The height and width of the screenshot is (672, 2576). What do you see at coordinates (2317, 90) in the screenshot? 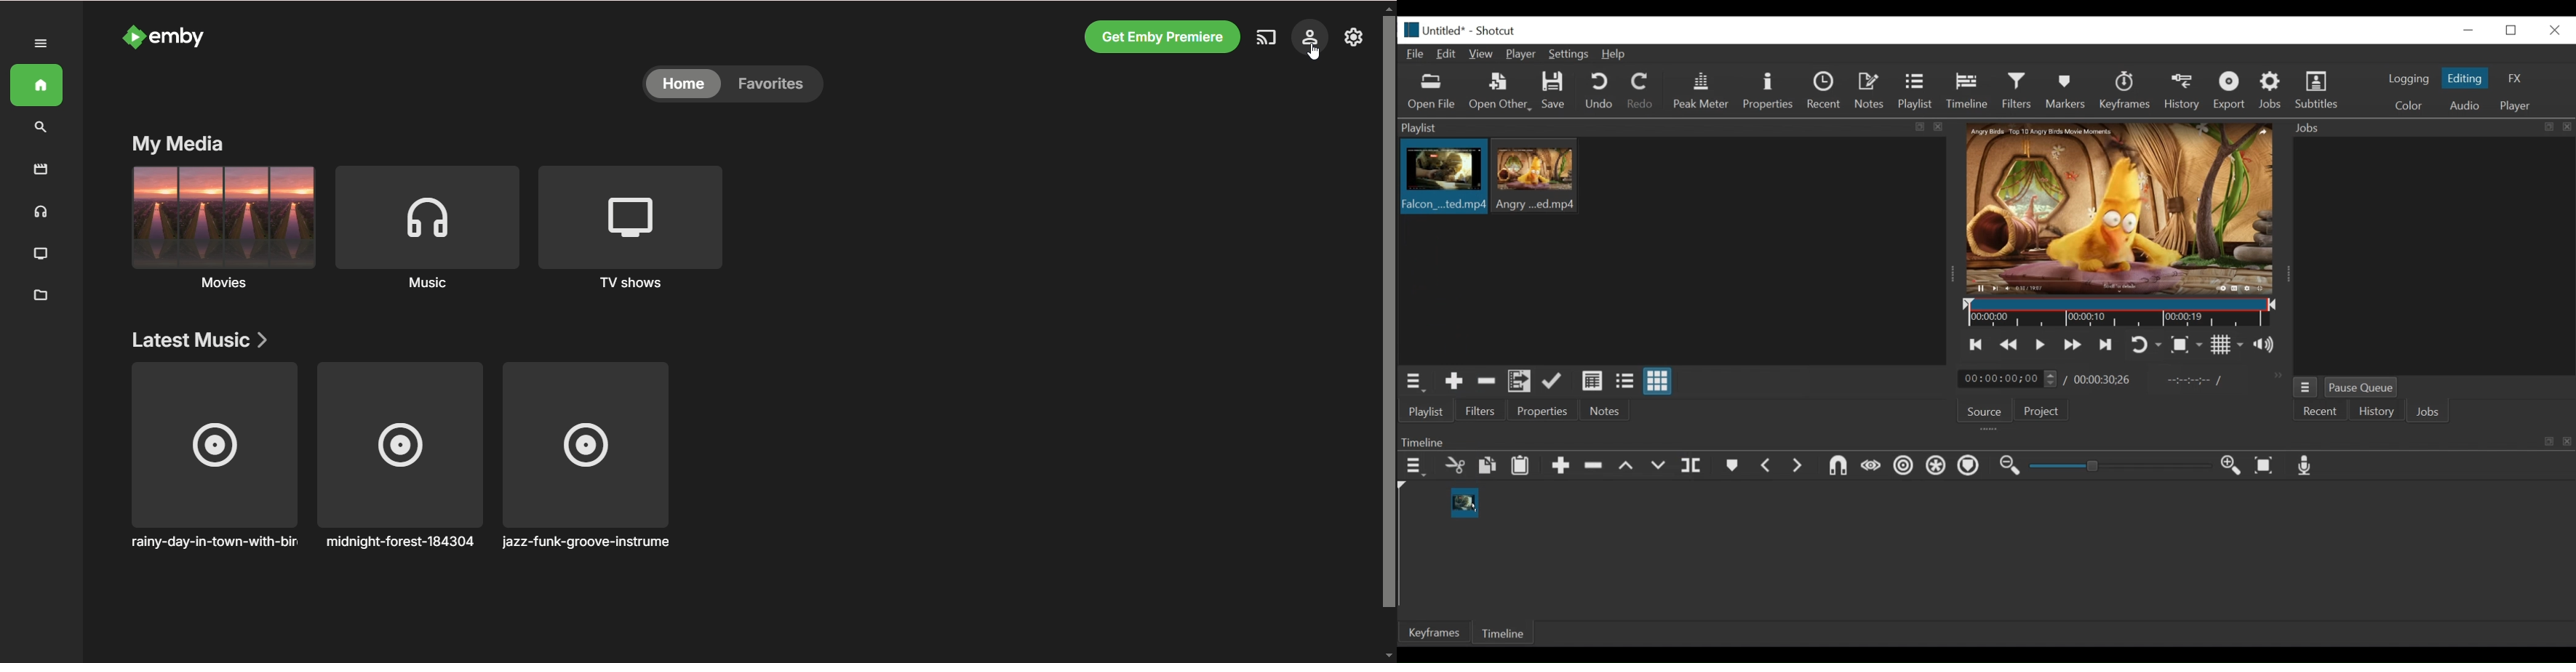
I see `Subtitles` at bounding box center [2317, 90].